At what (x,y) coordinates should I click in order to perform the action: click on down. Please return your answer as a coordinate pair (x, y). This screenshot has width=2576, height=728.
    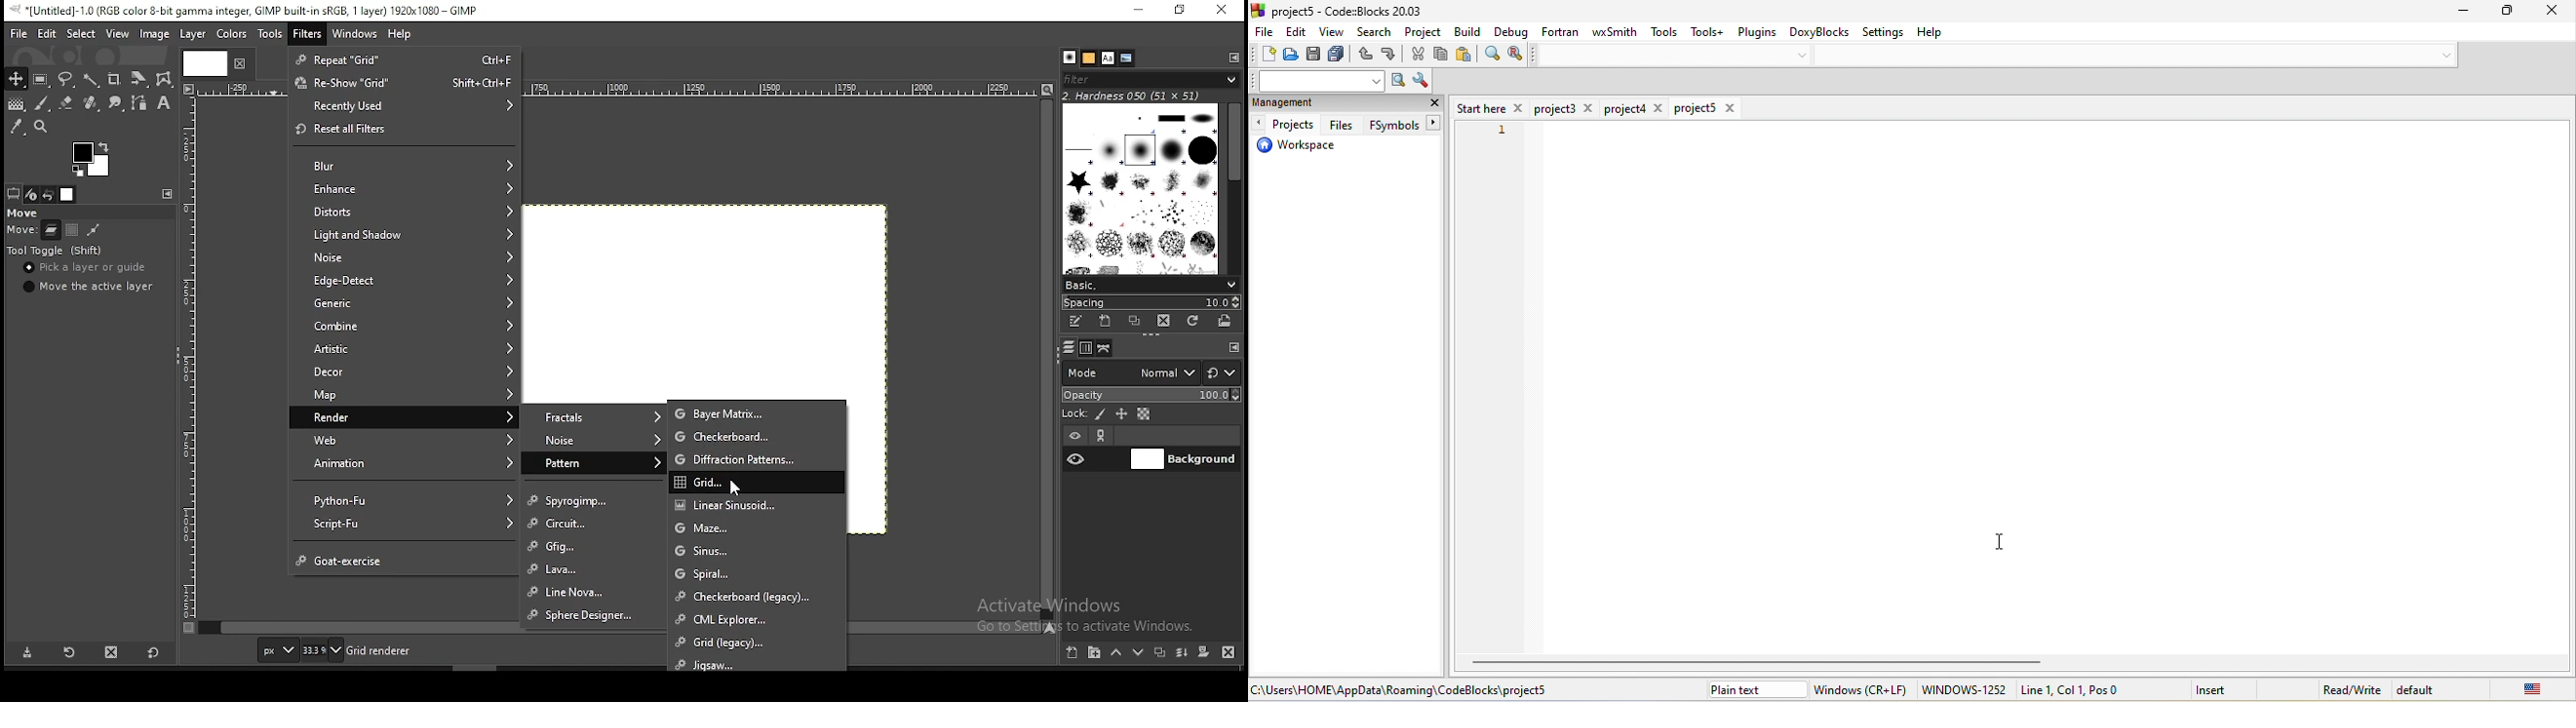
    Looking at the image, I should click on (1806, 54).